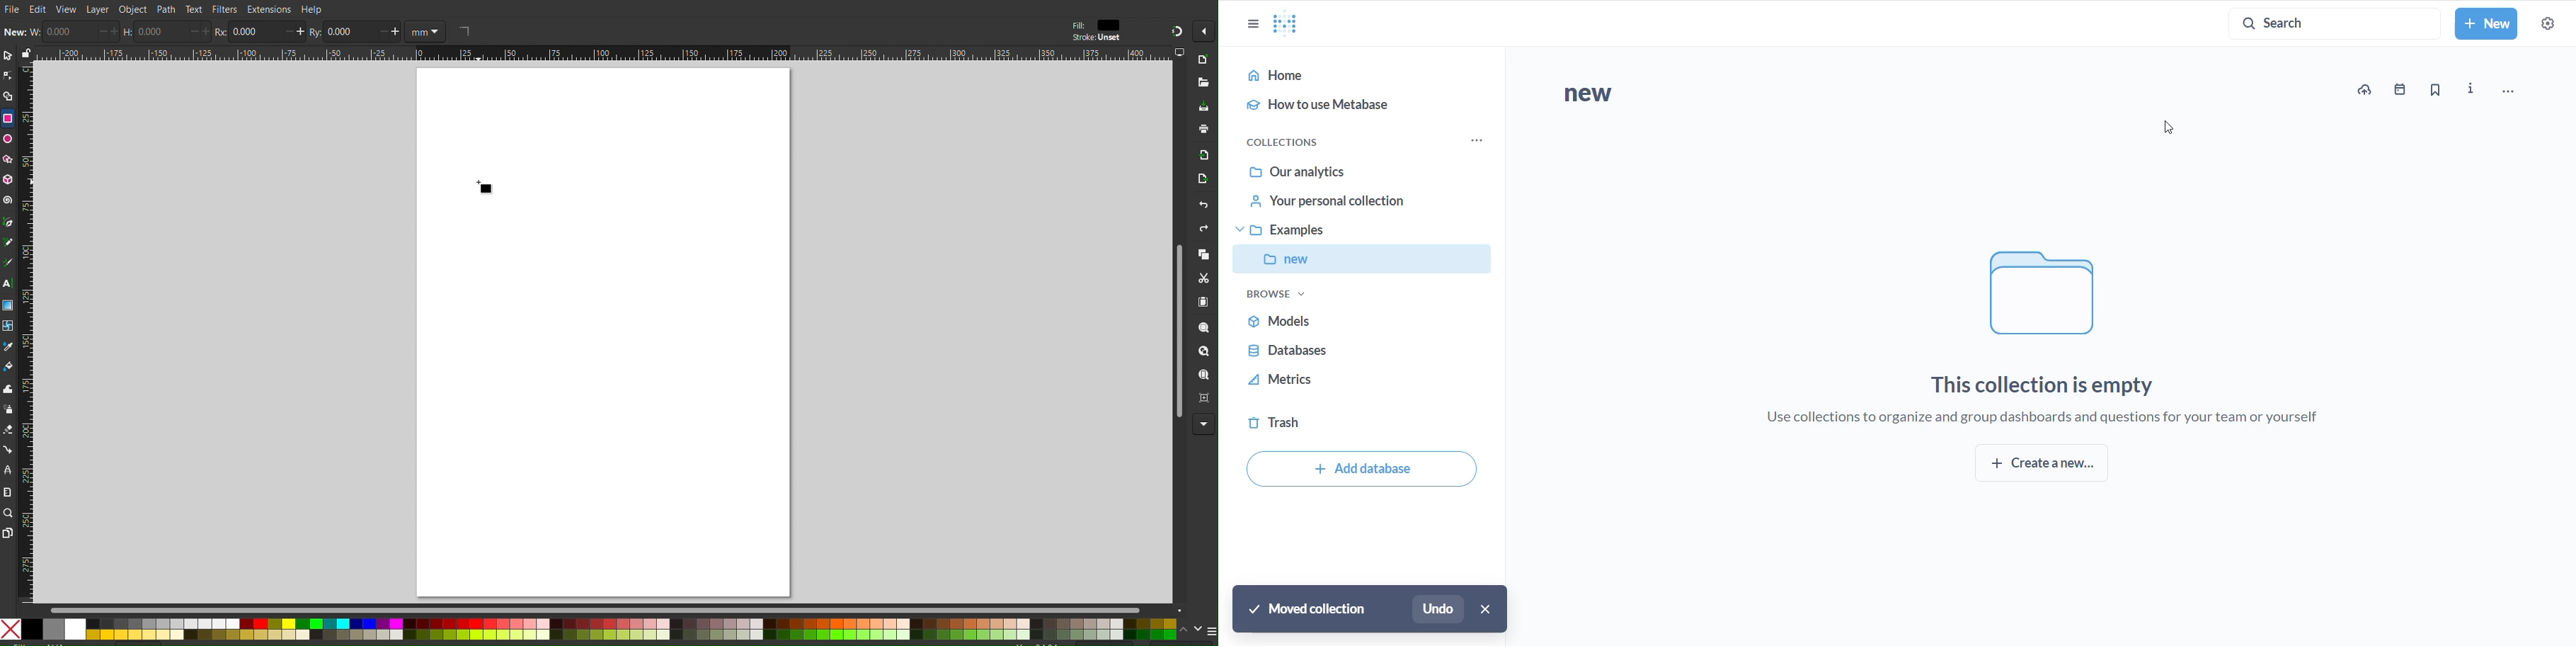  I want to click on Erase Tool, so click(8, 431).